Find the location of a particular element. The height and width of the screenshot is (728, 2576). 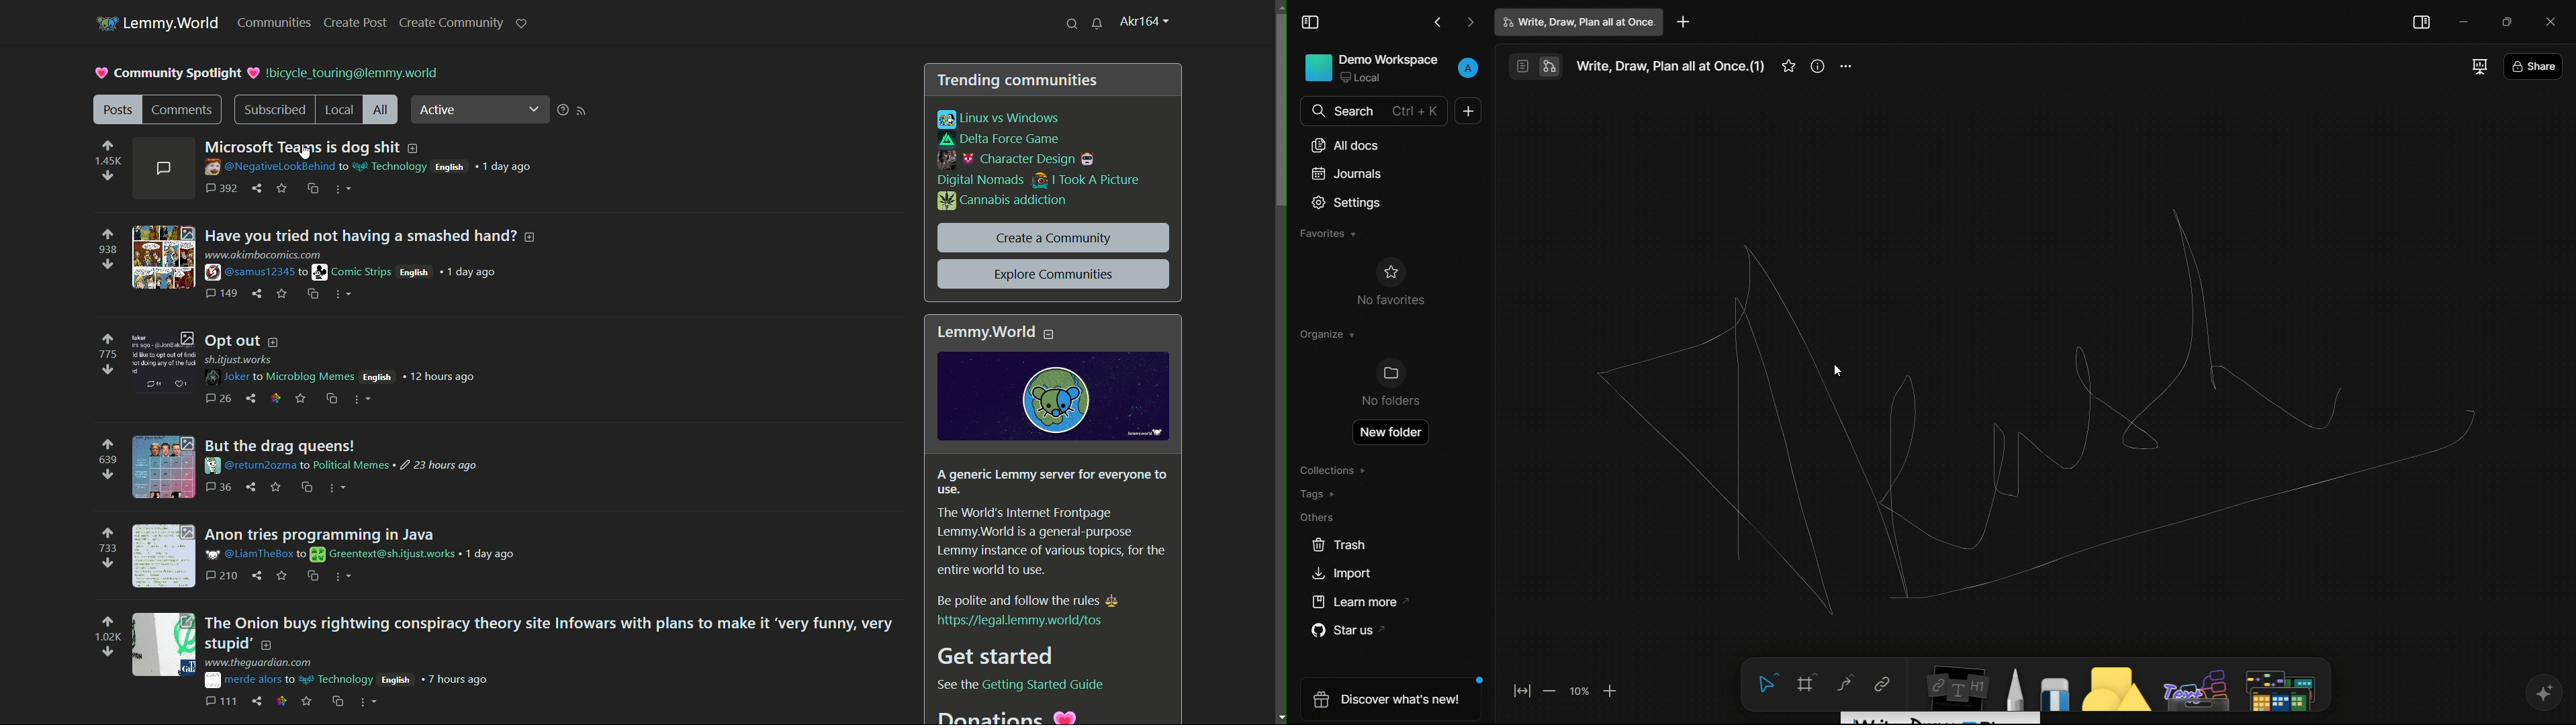

image is located at coordinates (165, 468).